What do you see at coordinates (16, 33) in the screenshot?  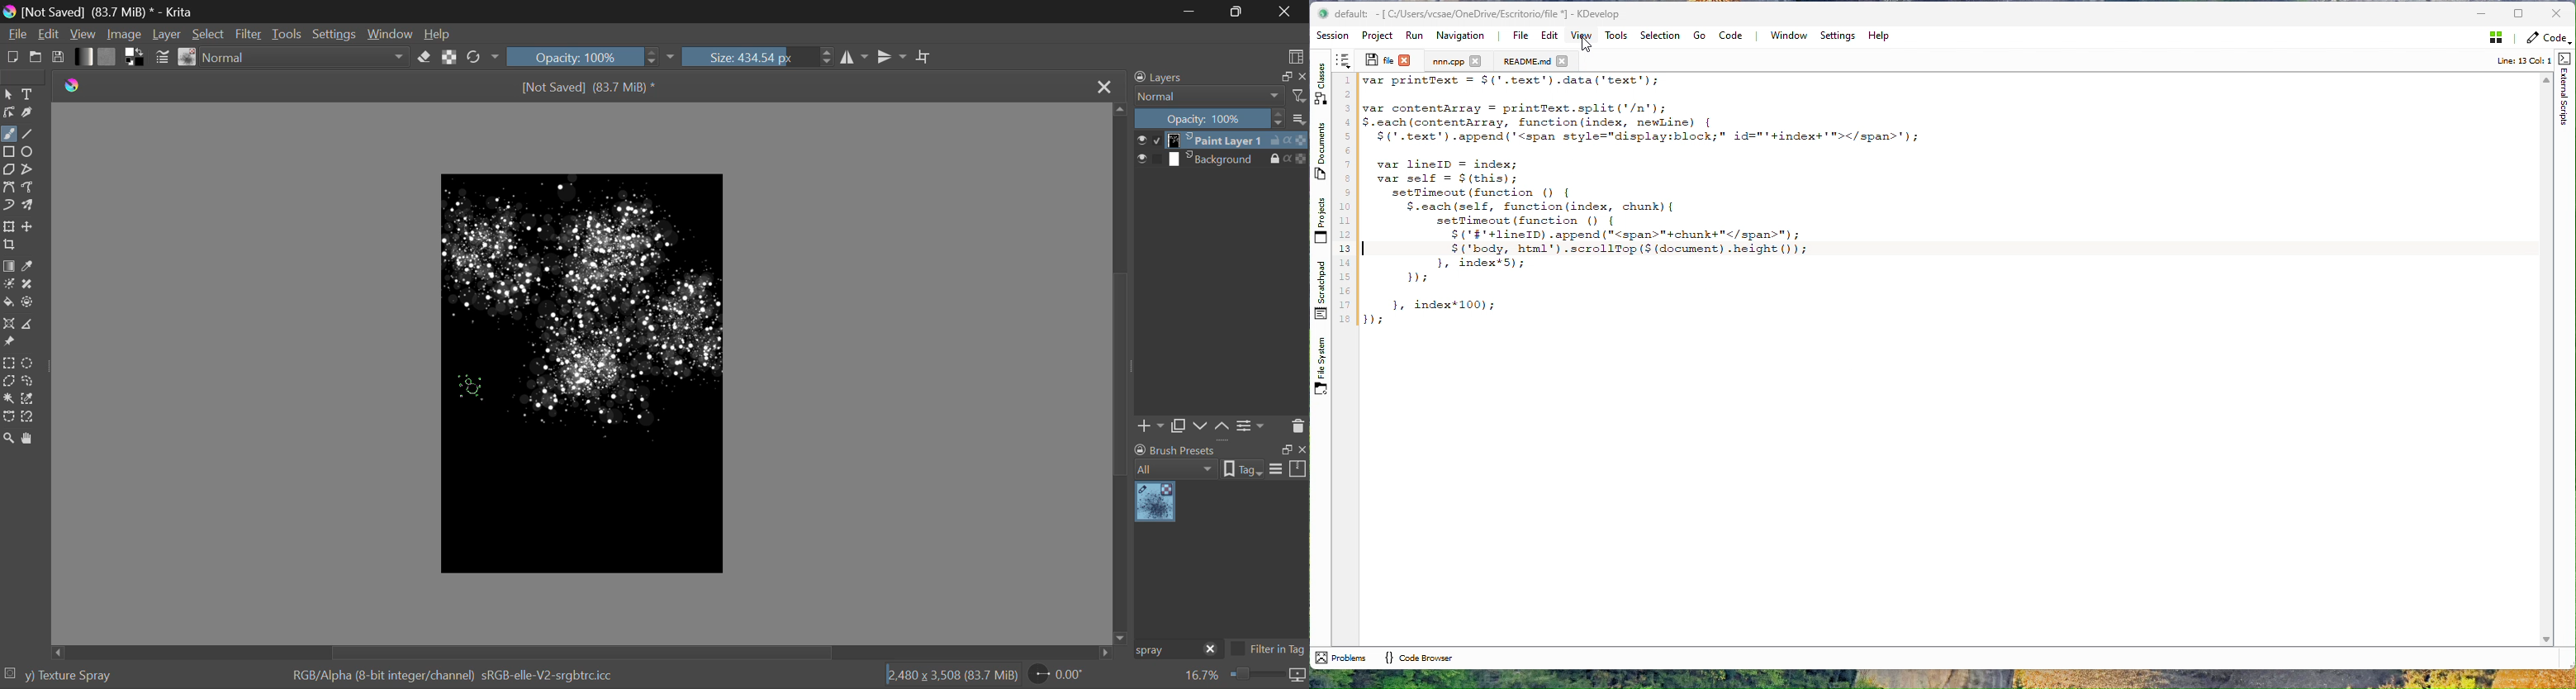 I see `File` at bounding box center [16, 33].